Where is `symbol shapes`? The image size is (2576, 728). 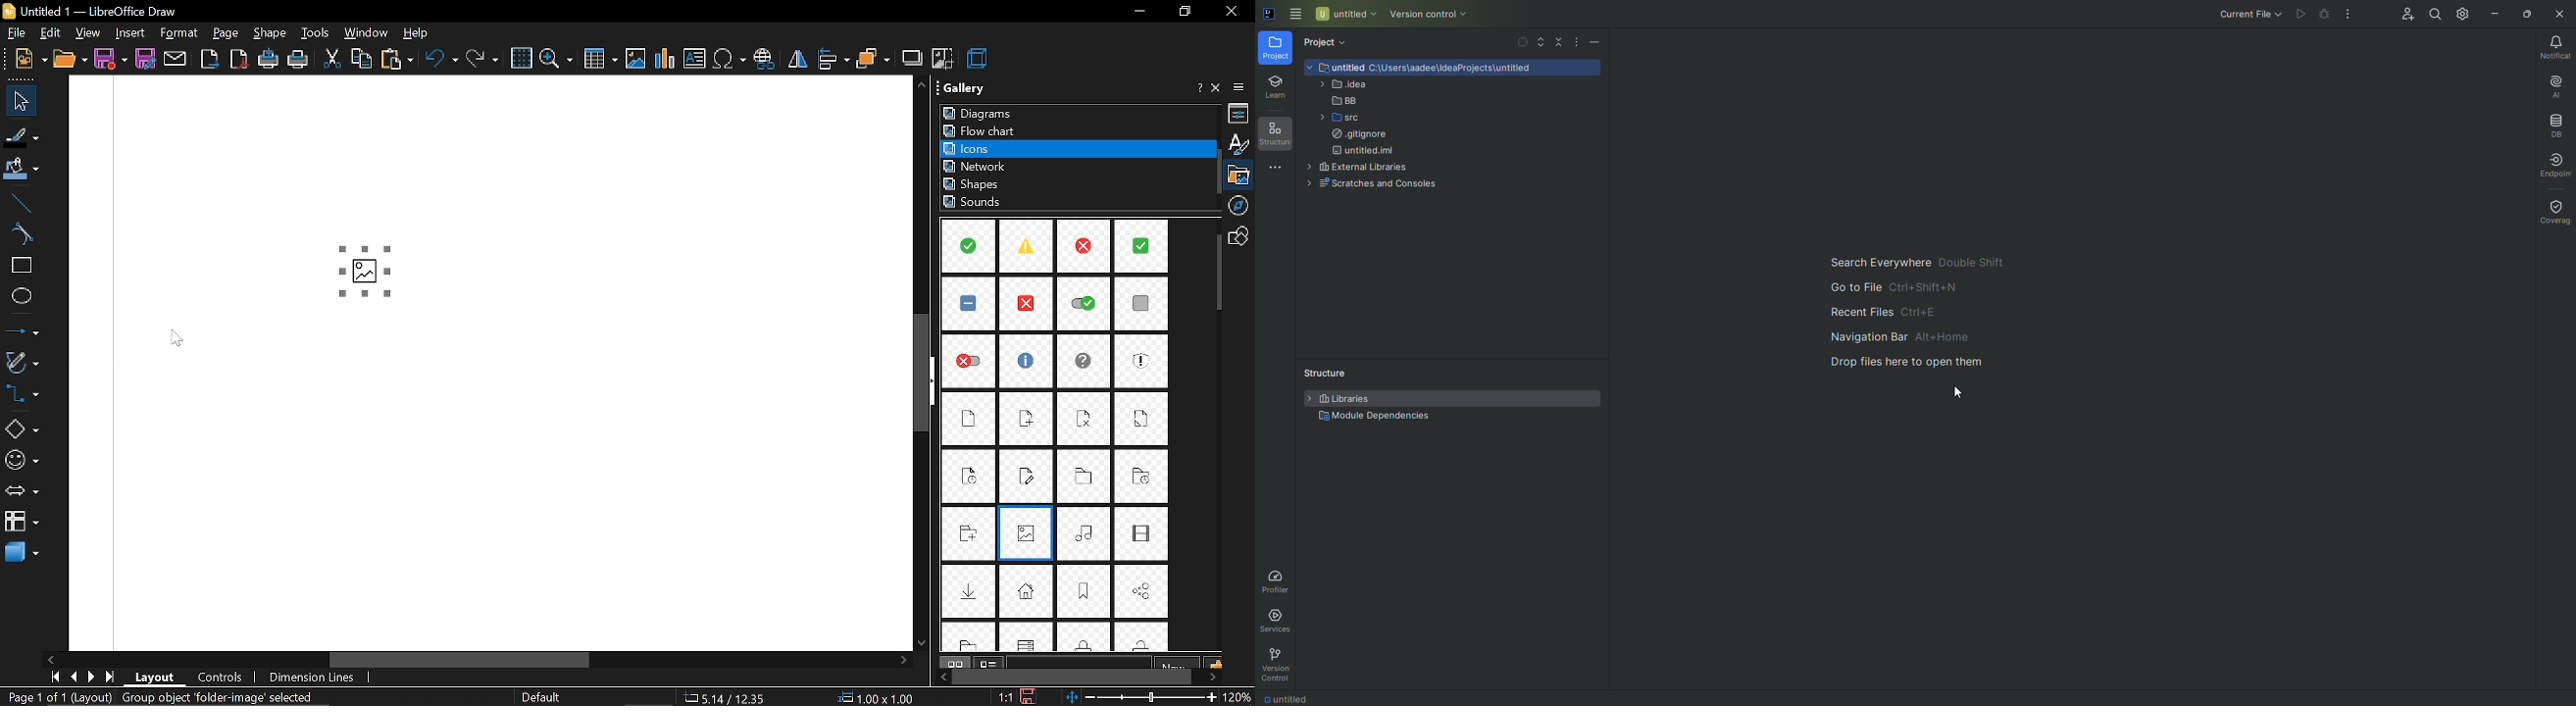
symbol shapes is located at coordinates (22, 462).